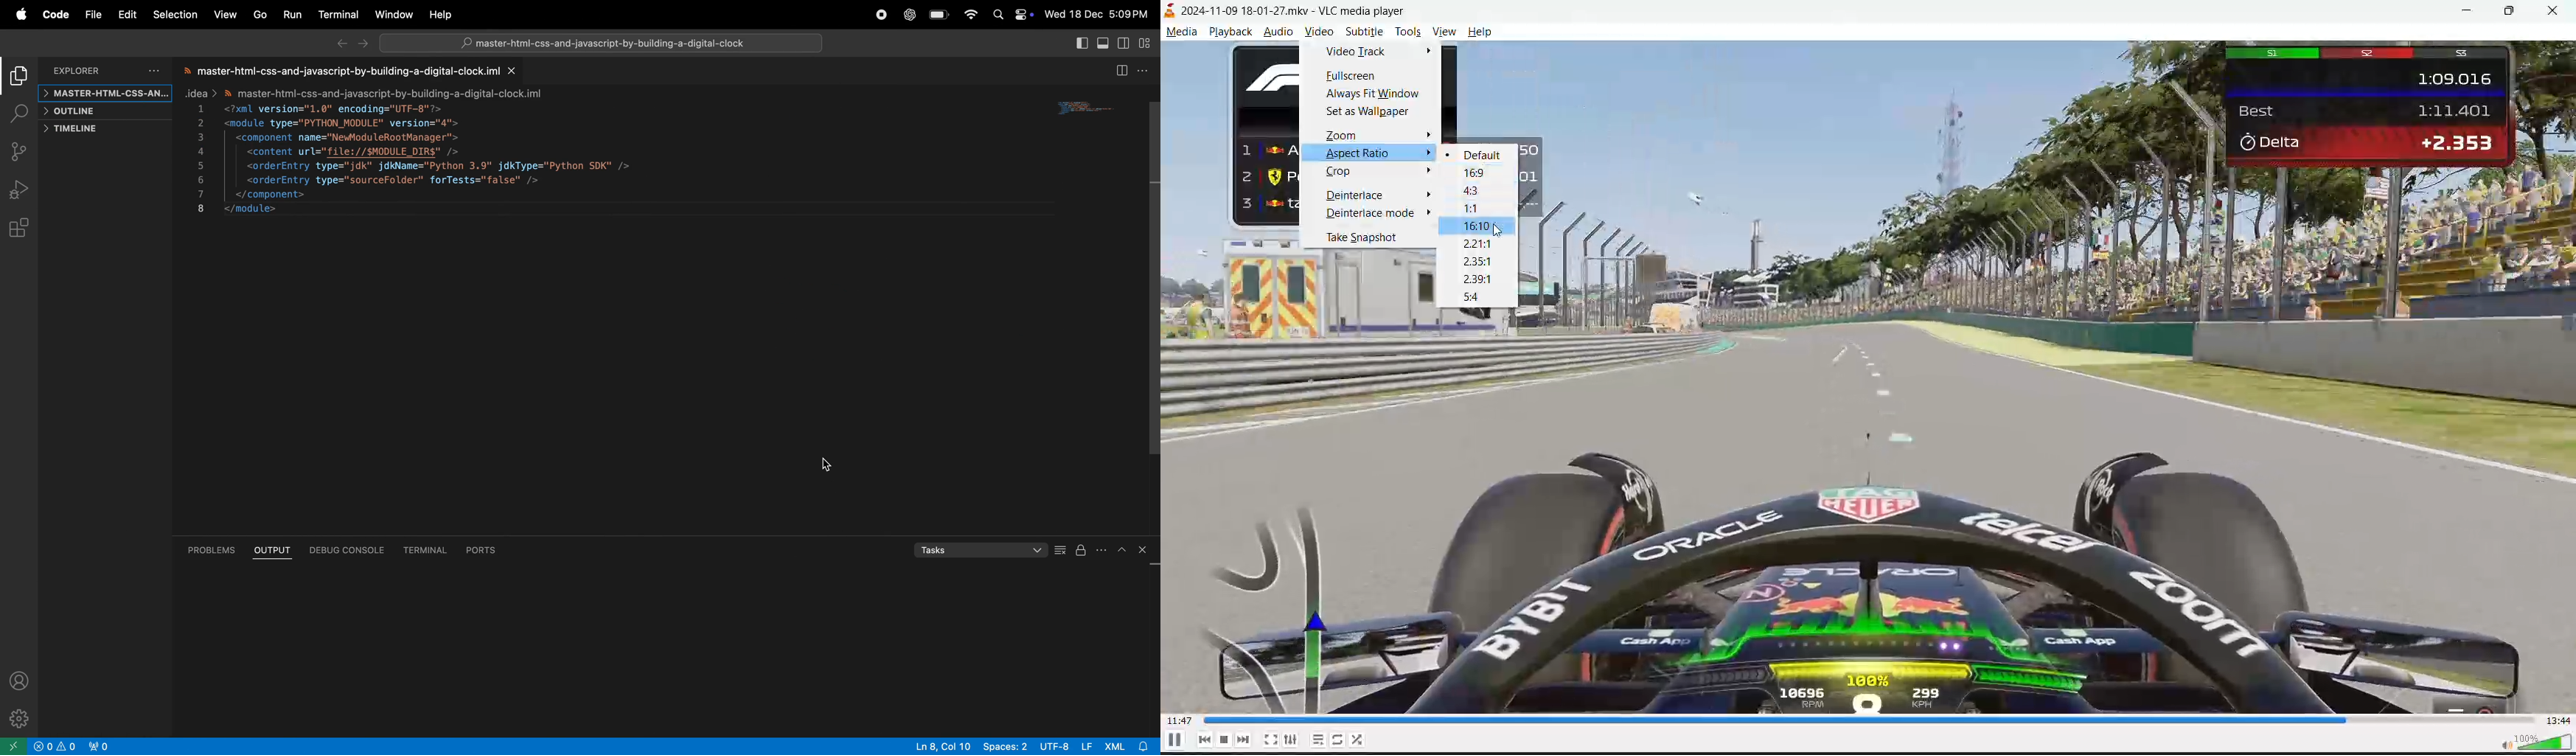 Image resolution: width=2576 pixels, height=756 pixels. What do you see at coordinates (79, 69) in the screenshot?
I see `explorer` at bounding box center [79, 69].